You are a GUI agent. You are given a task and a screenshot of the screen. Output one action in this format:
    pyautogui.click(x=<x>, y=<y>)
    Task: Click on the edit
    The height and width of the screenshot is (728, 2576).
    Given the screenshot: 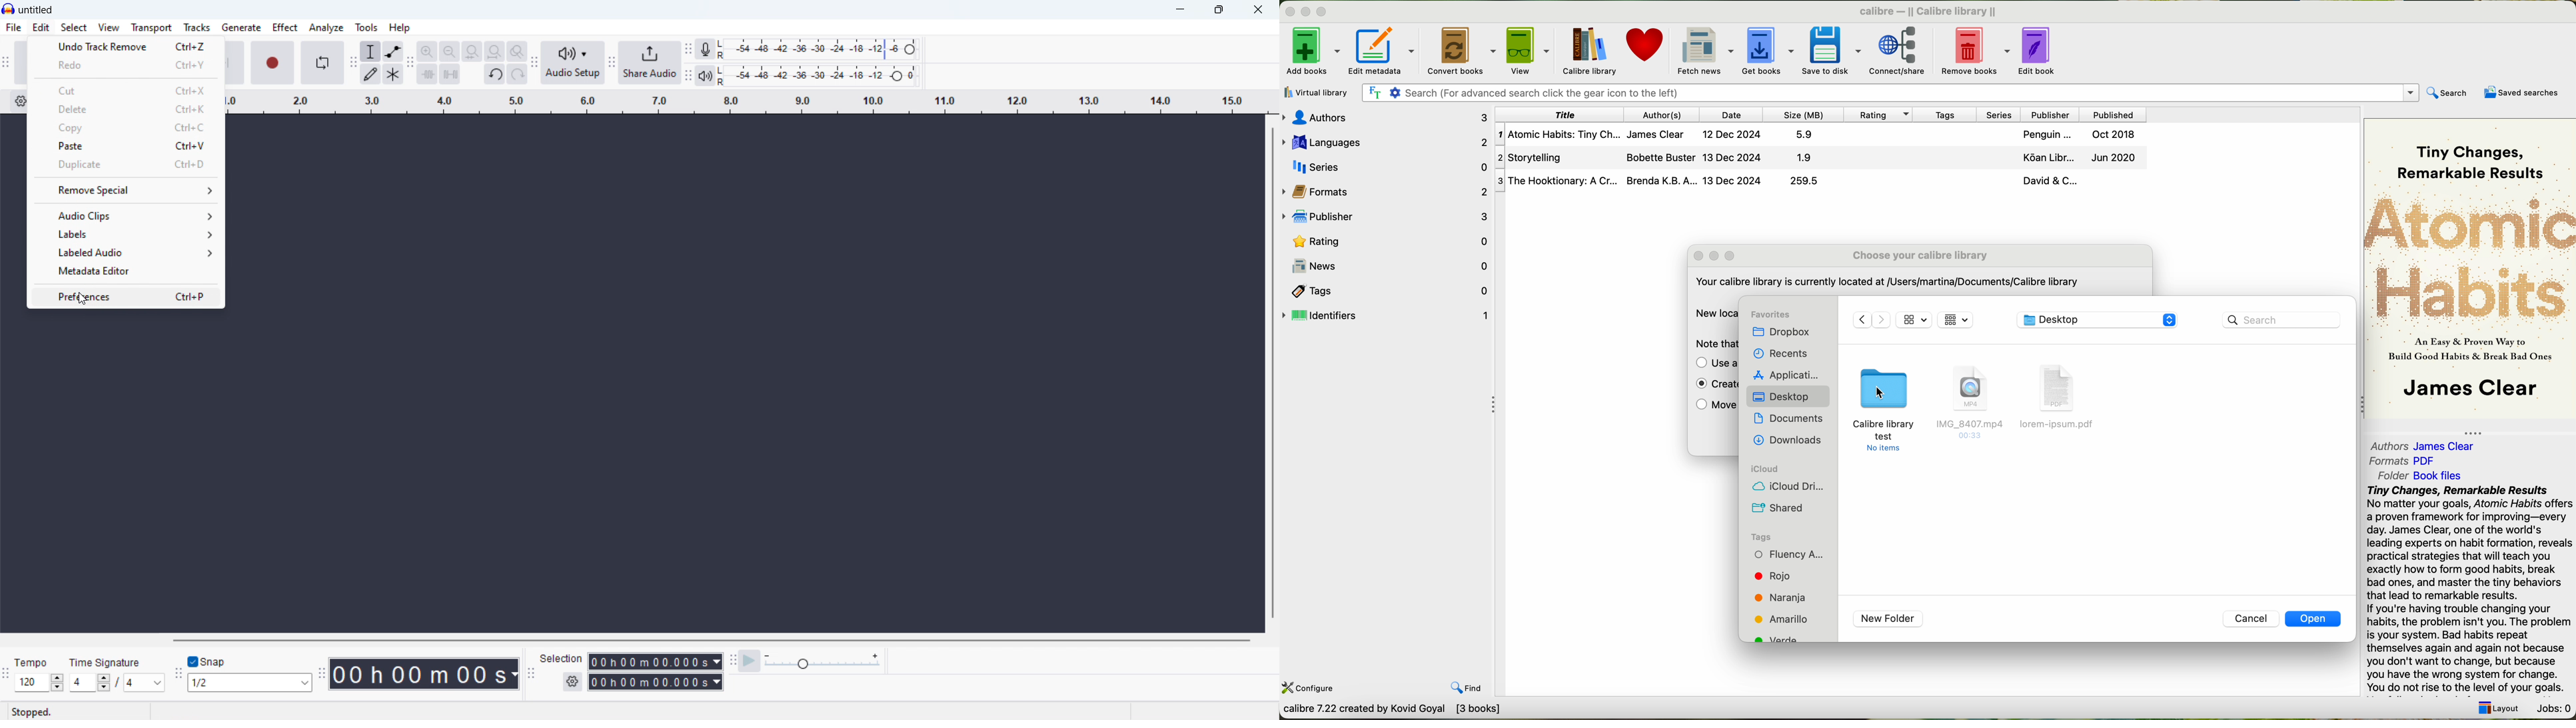 What is the action you would take?
    pyautogui.click(x=42, y=28)
    